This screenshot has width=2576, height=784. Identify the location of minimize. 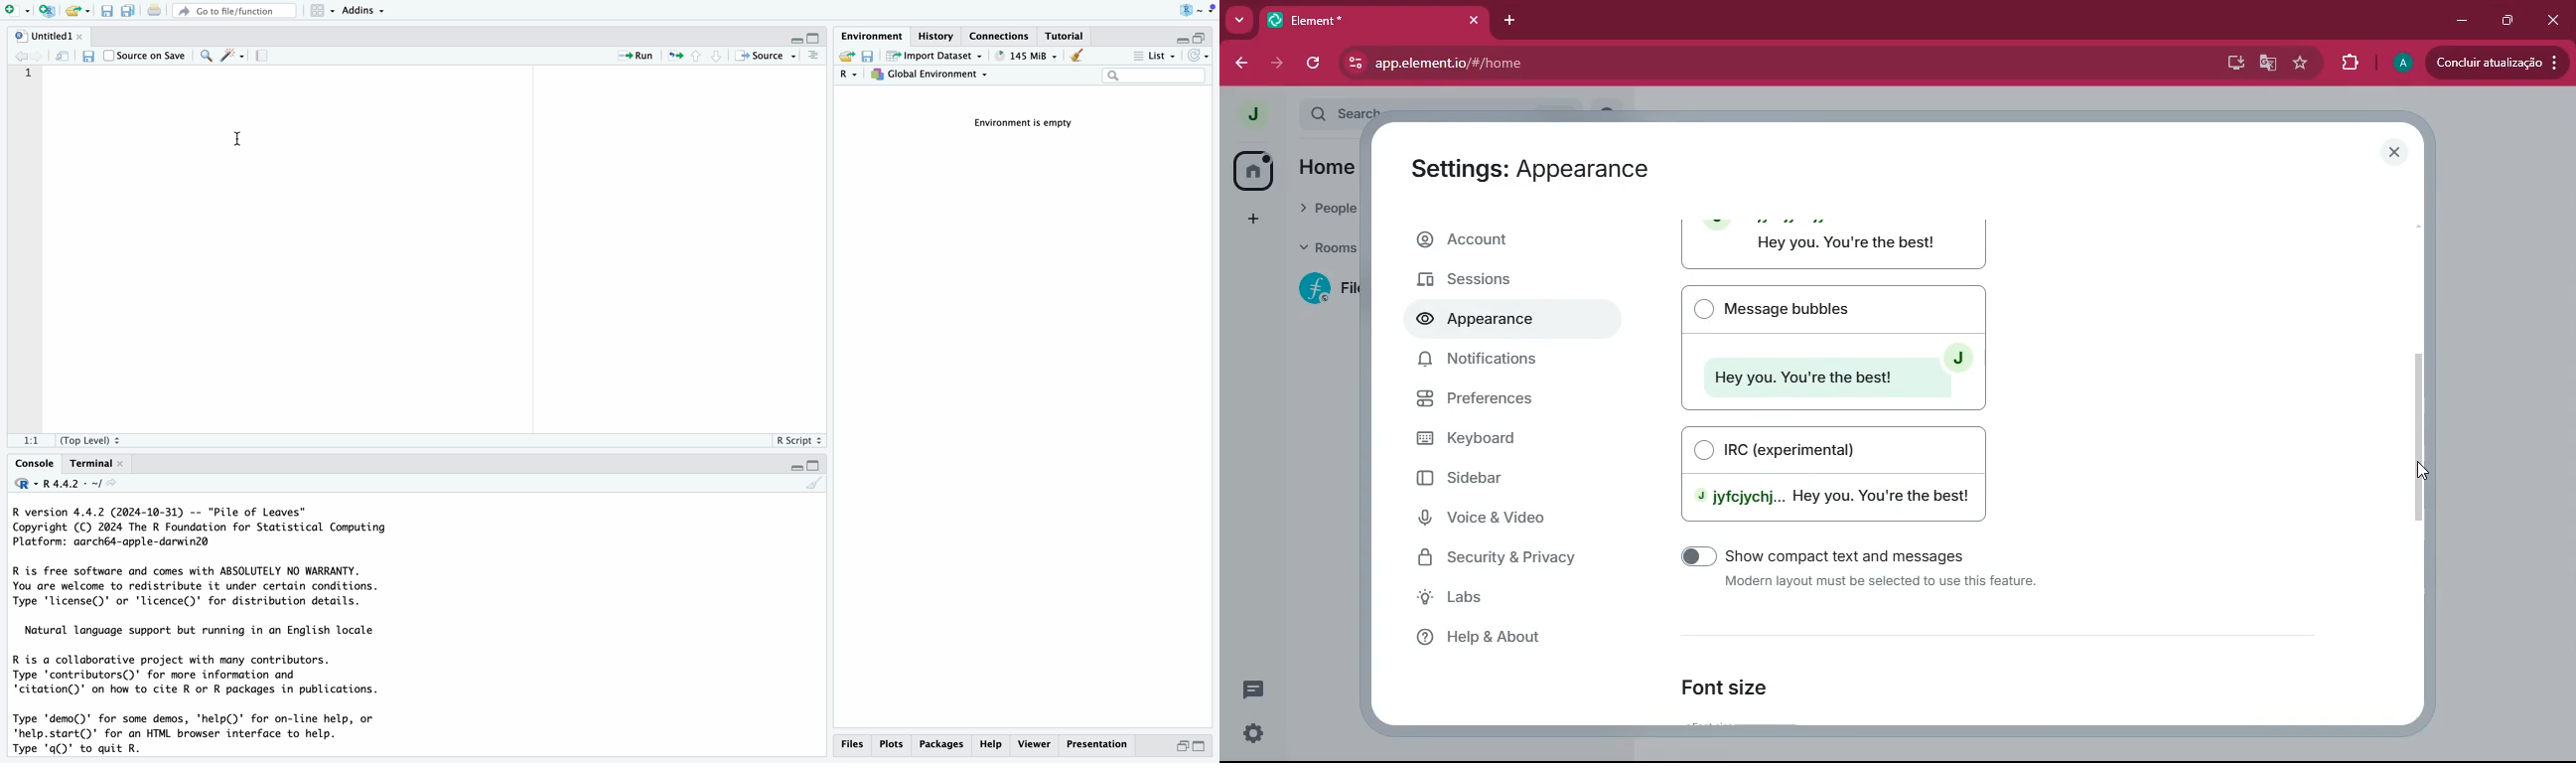
(789, 36).